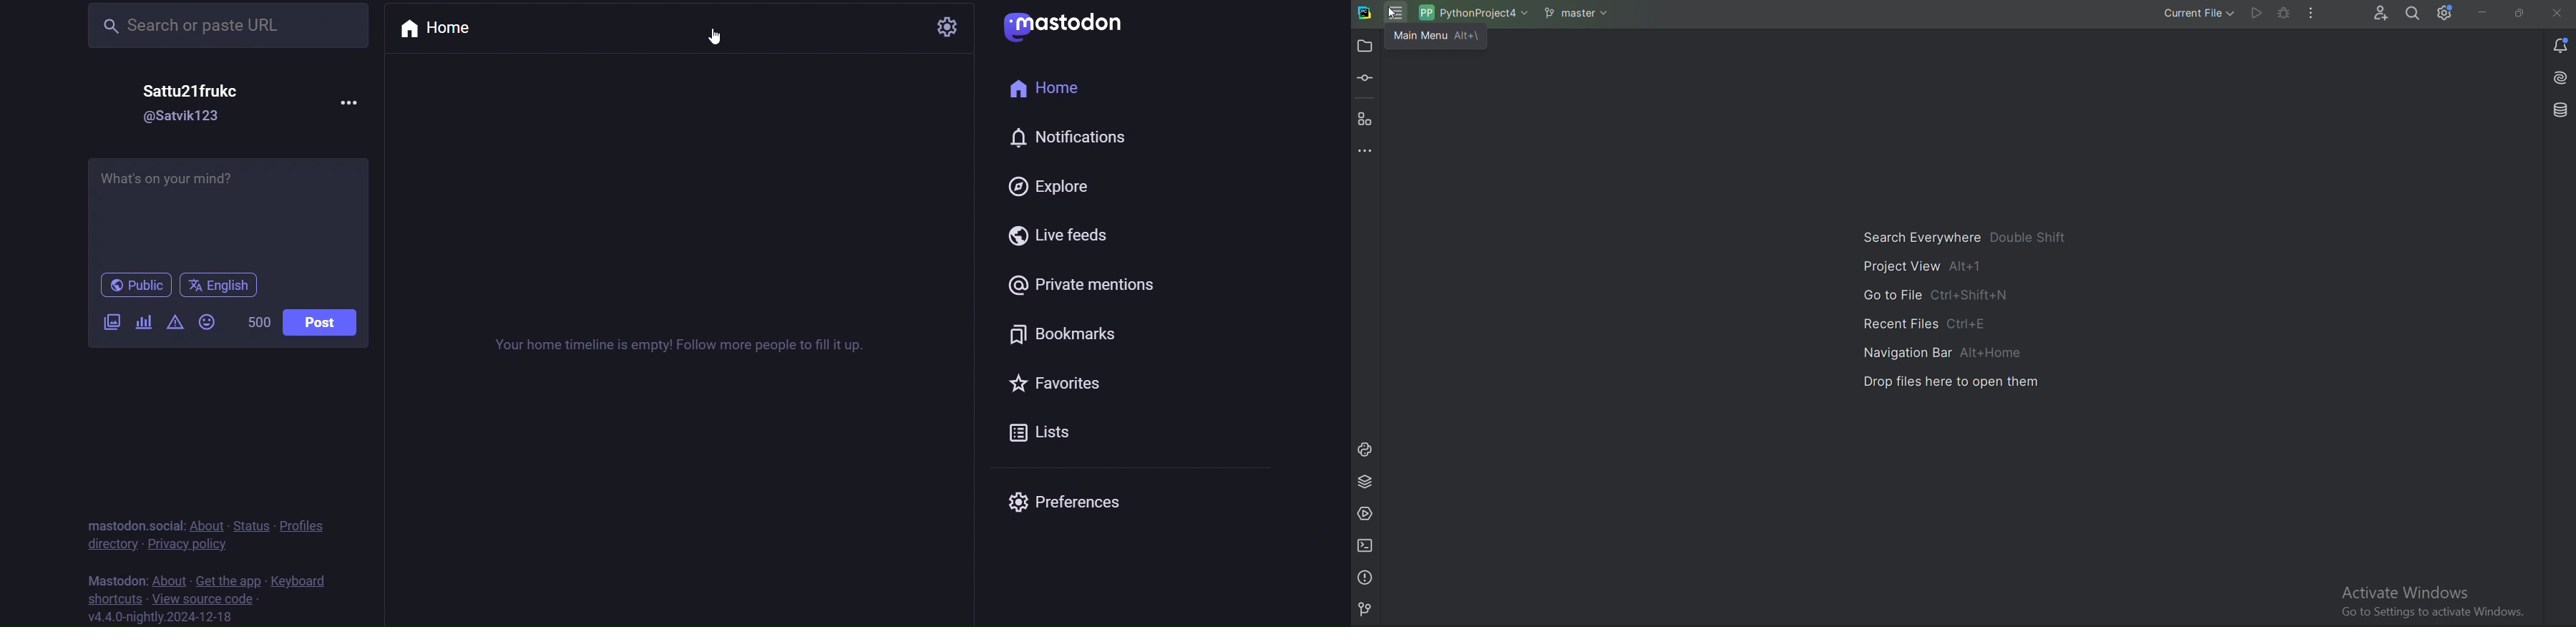 This screenshot has width=2576, height=644. I want to click on explore, so click(1060, 188).